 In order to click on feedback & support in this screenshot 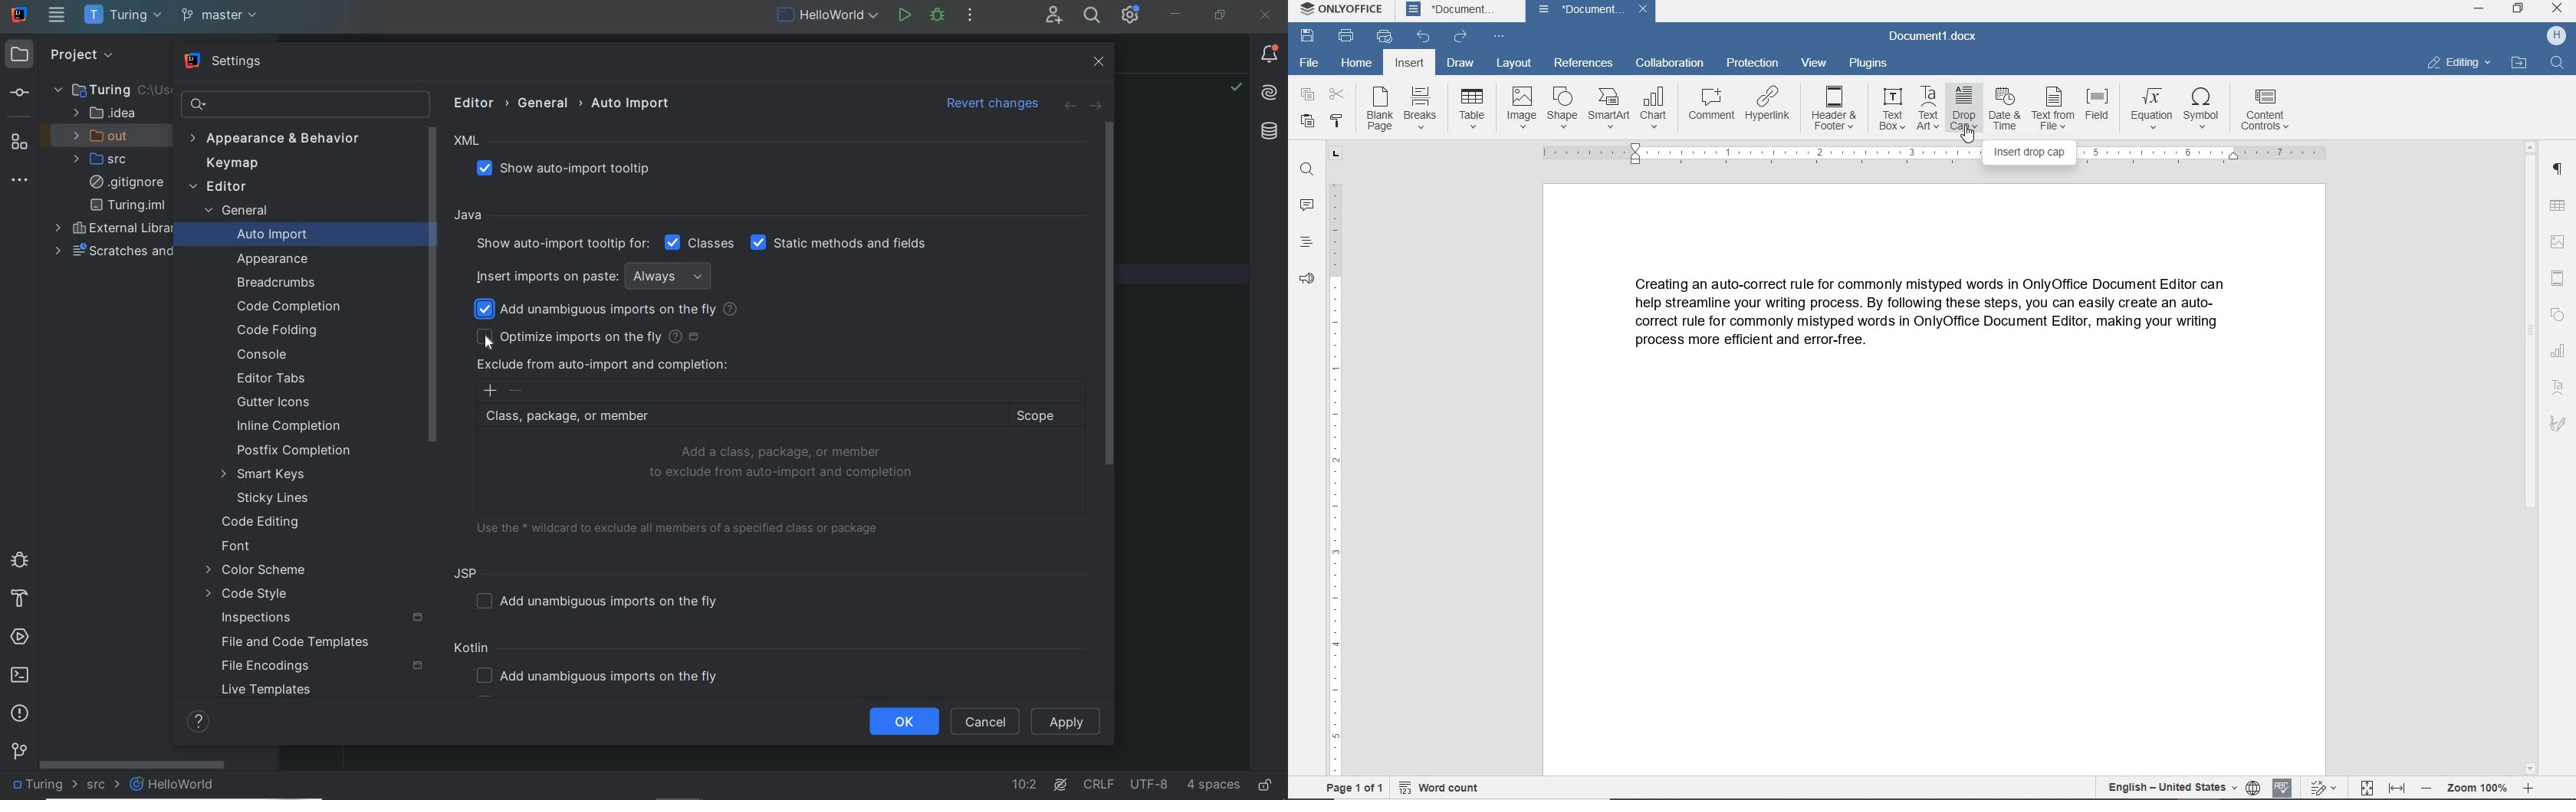, I will do `click(1307, 280)`.